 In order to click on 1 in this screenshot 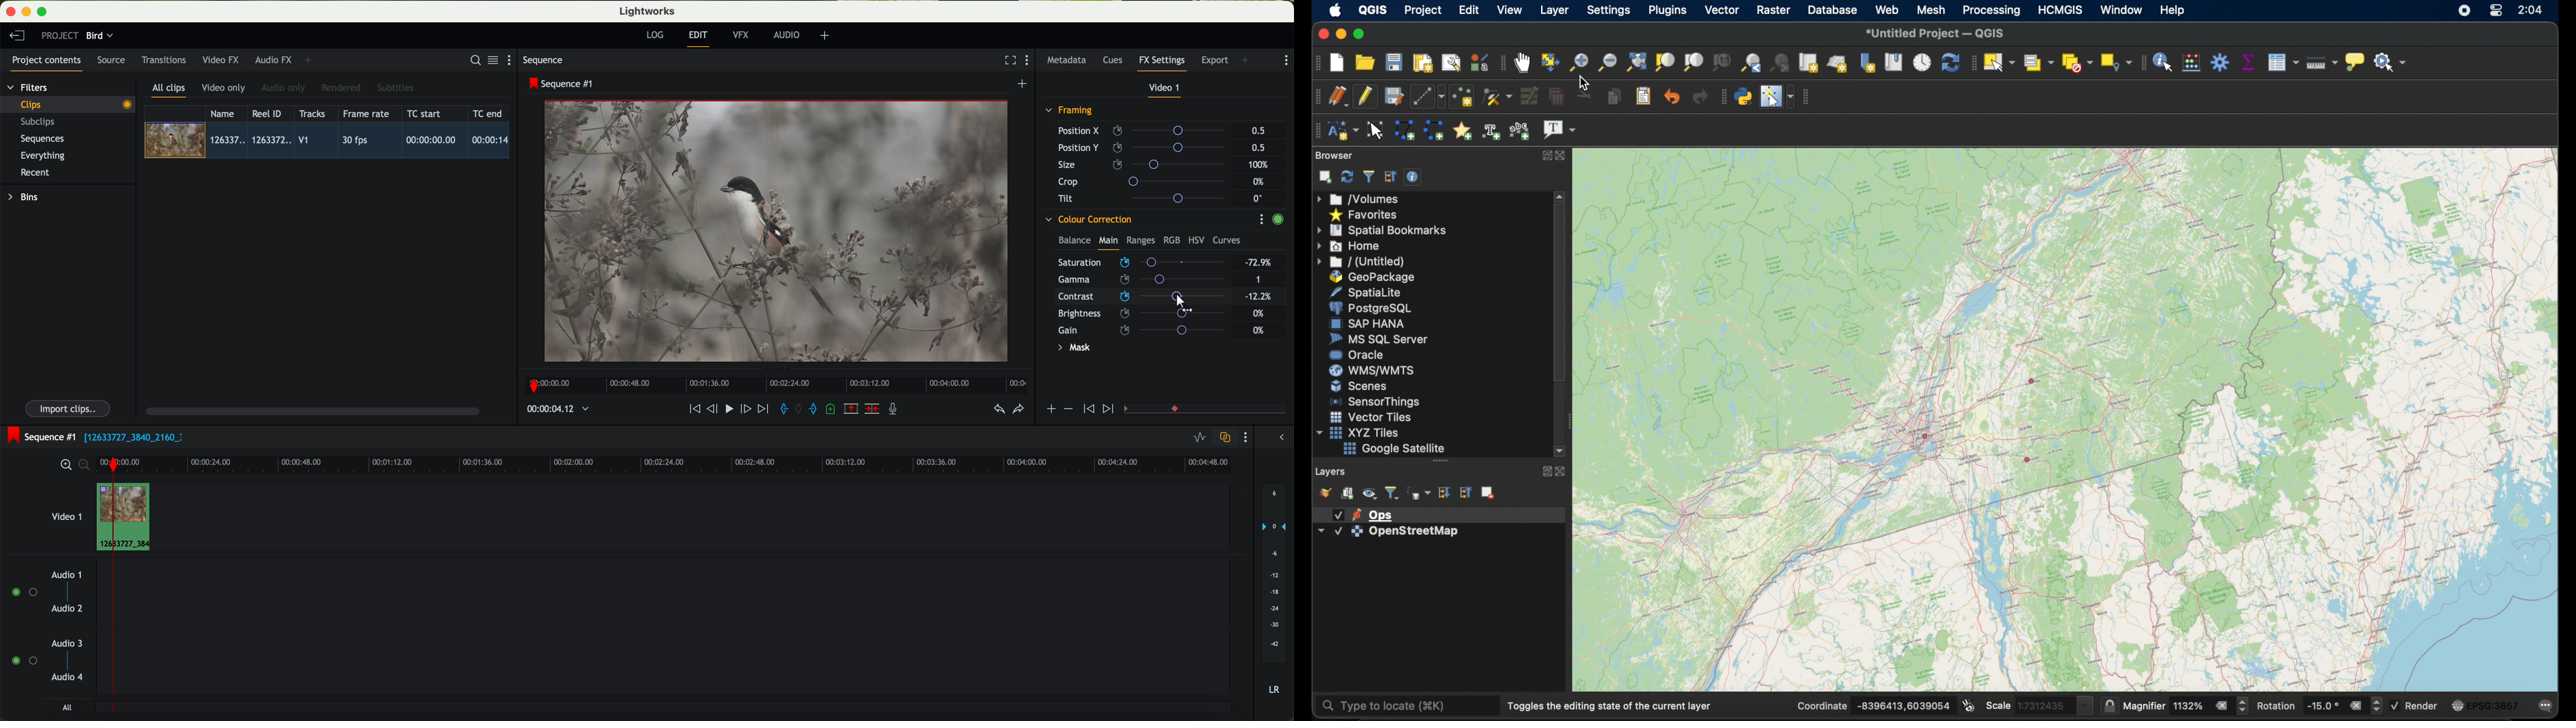, I will do `click(1259, 280)`.